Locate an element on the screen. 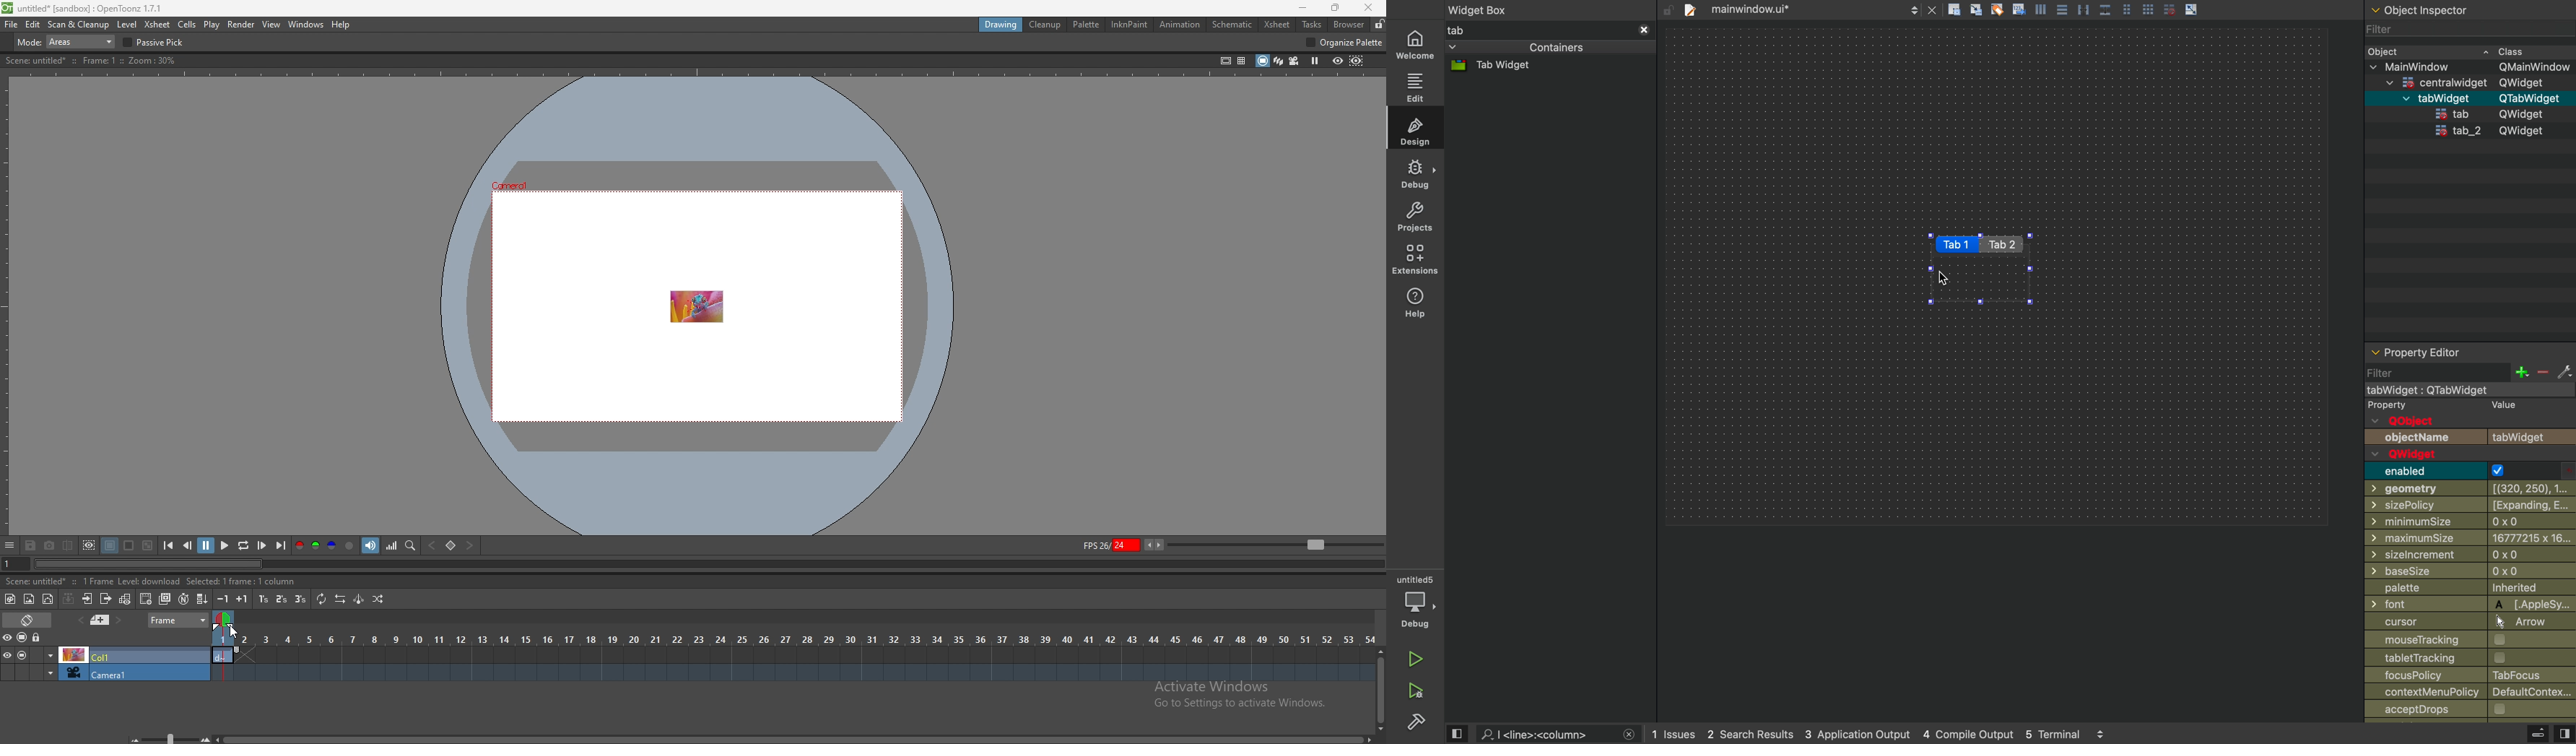 This screenshot has width=2576, height=756. collapse is located at coordinates (69, 599).